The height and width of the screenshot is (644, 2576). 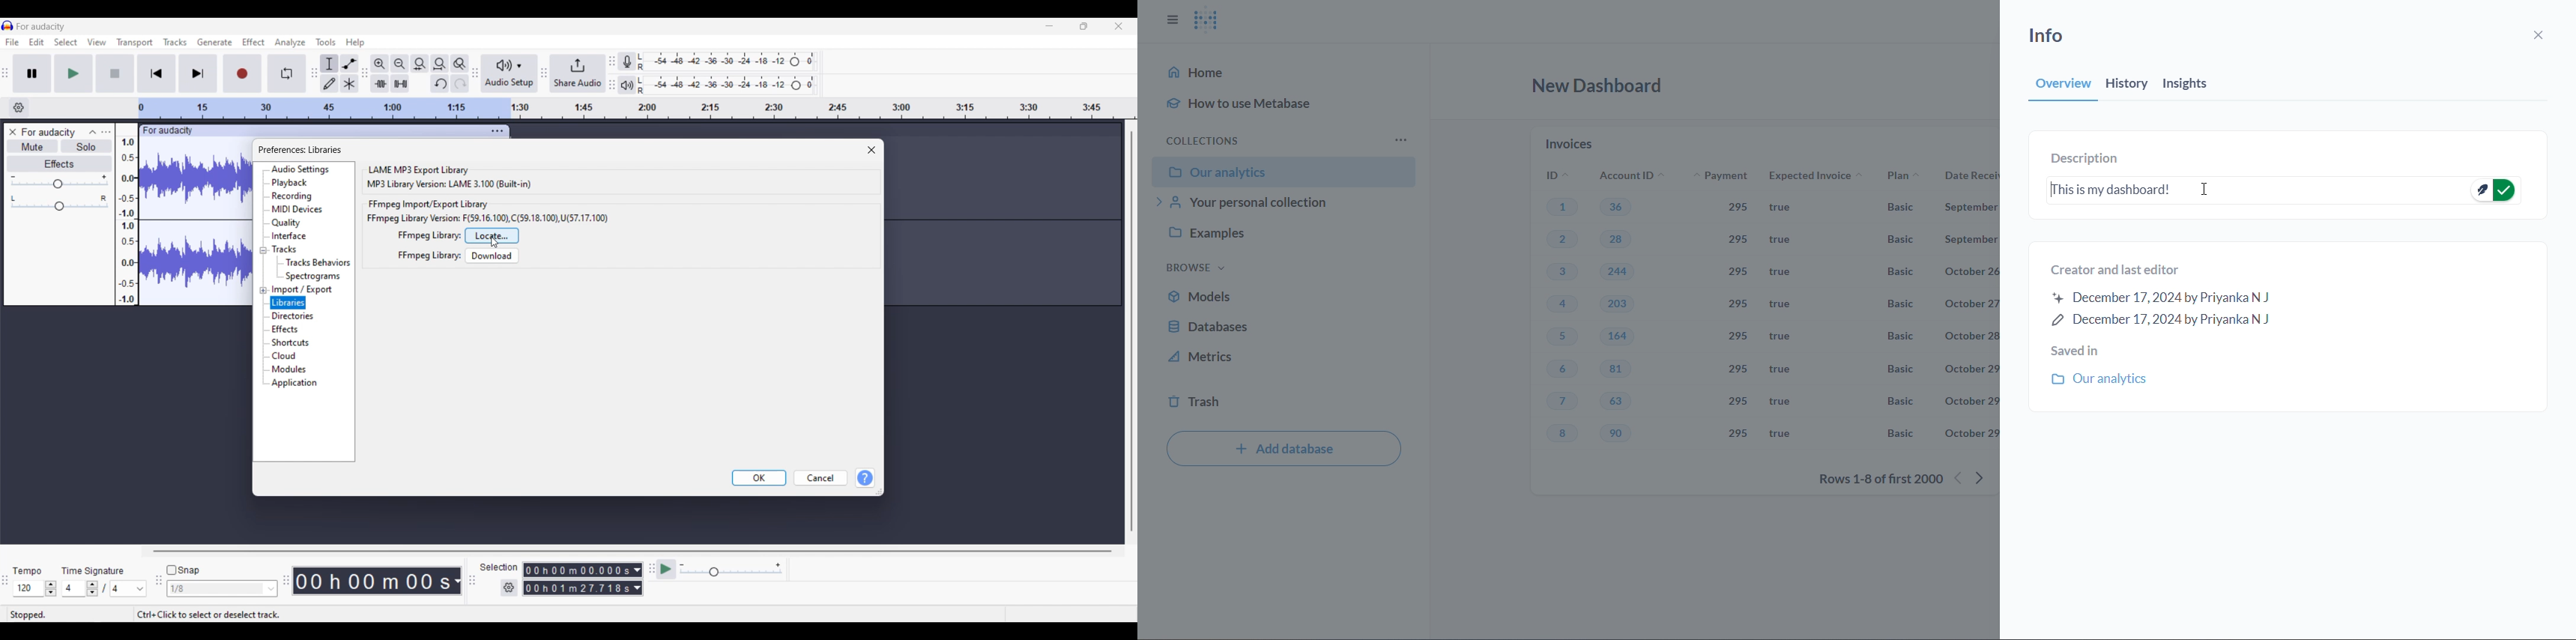 What do you see at coordinates (59, 182) in the screenshot?
I see `Volume slider` at bounding box center [59, 182].